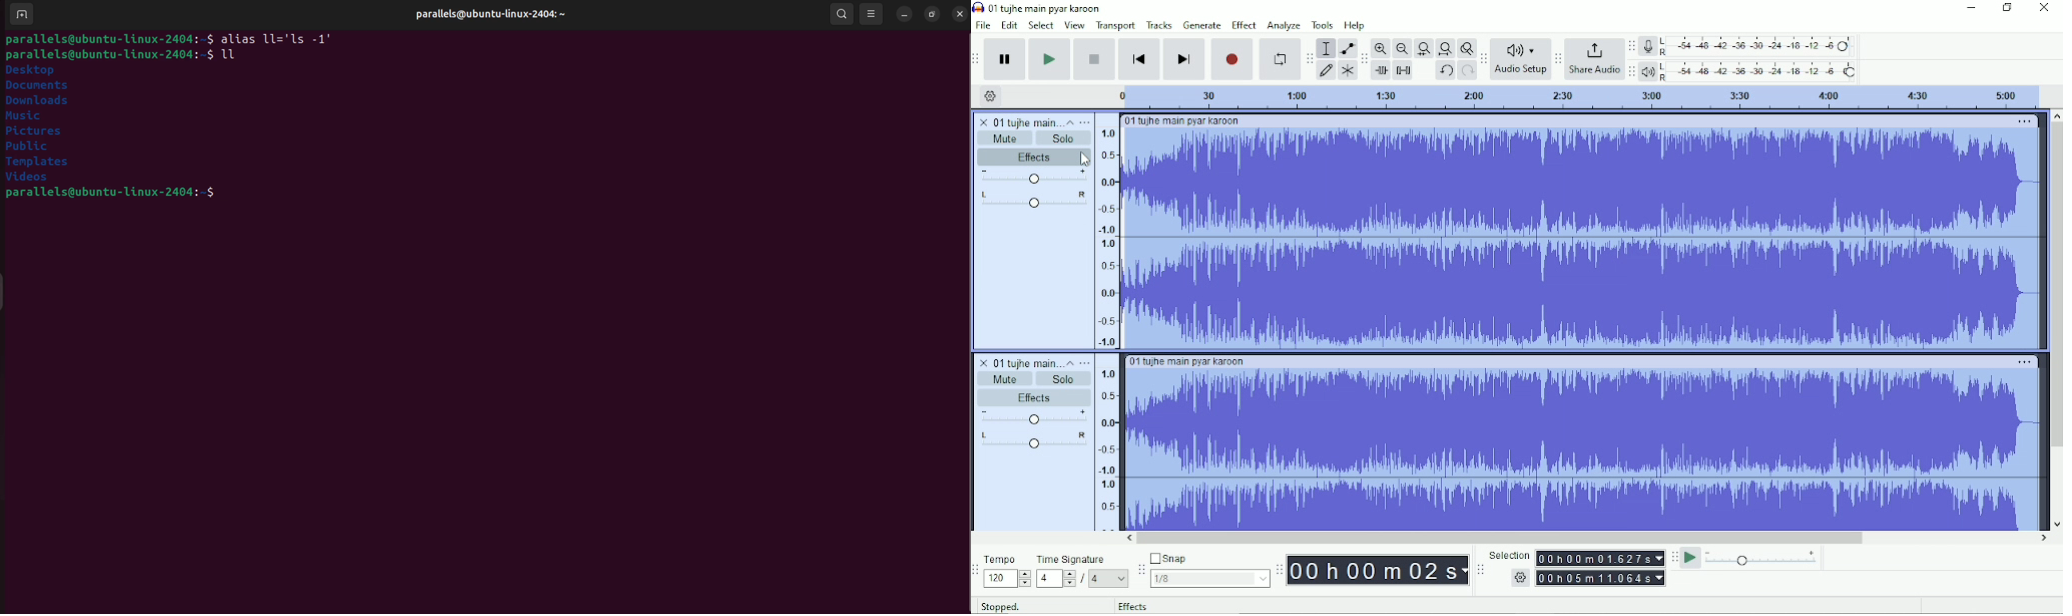 This screenshot has height=616, width=2072. Describe the element at coordinates (1969, 8) in the screenshot. I see `Minimize` at that location.